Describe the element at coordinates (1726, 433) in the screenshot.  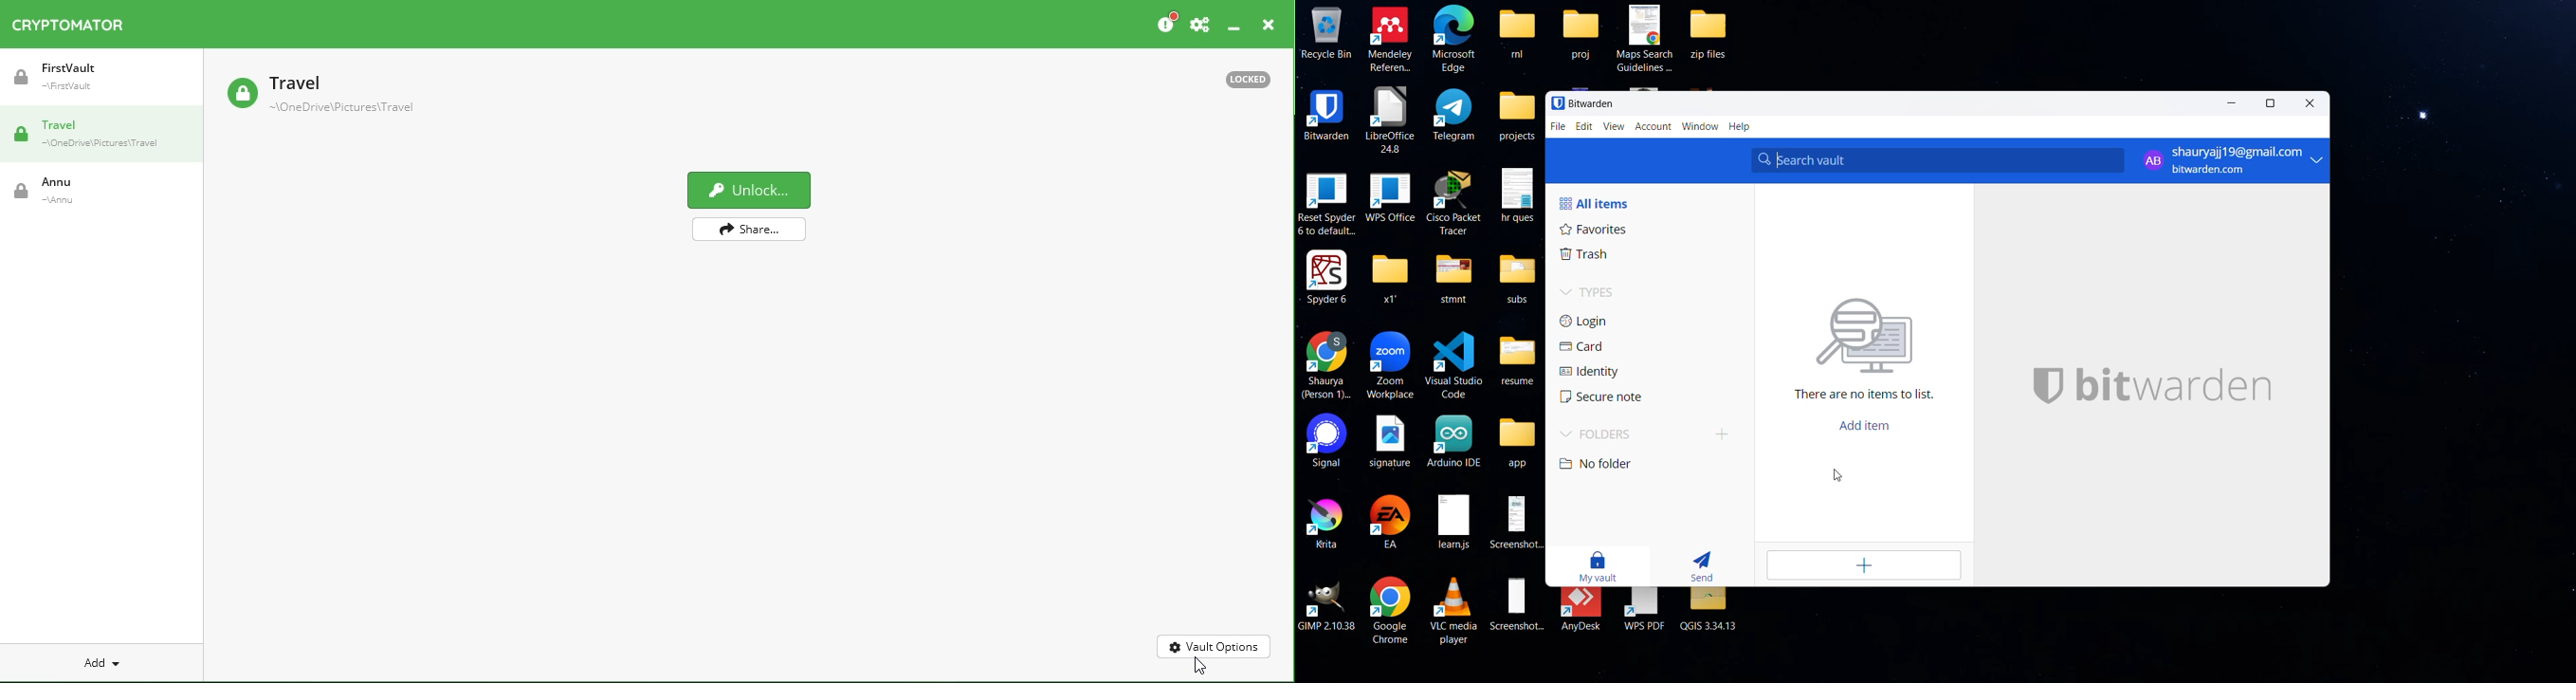
I see `add` at that location.